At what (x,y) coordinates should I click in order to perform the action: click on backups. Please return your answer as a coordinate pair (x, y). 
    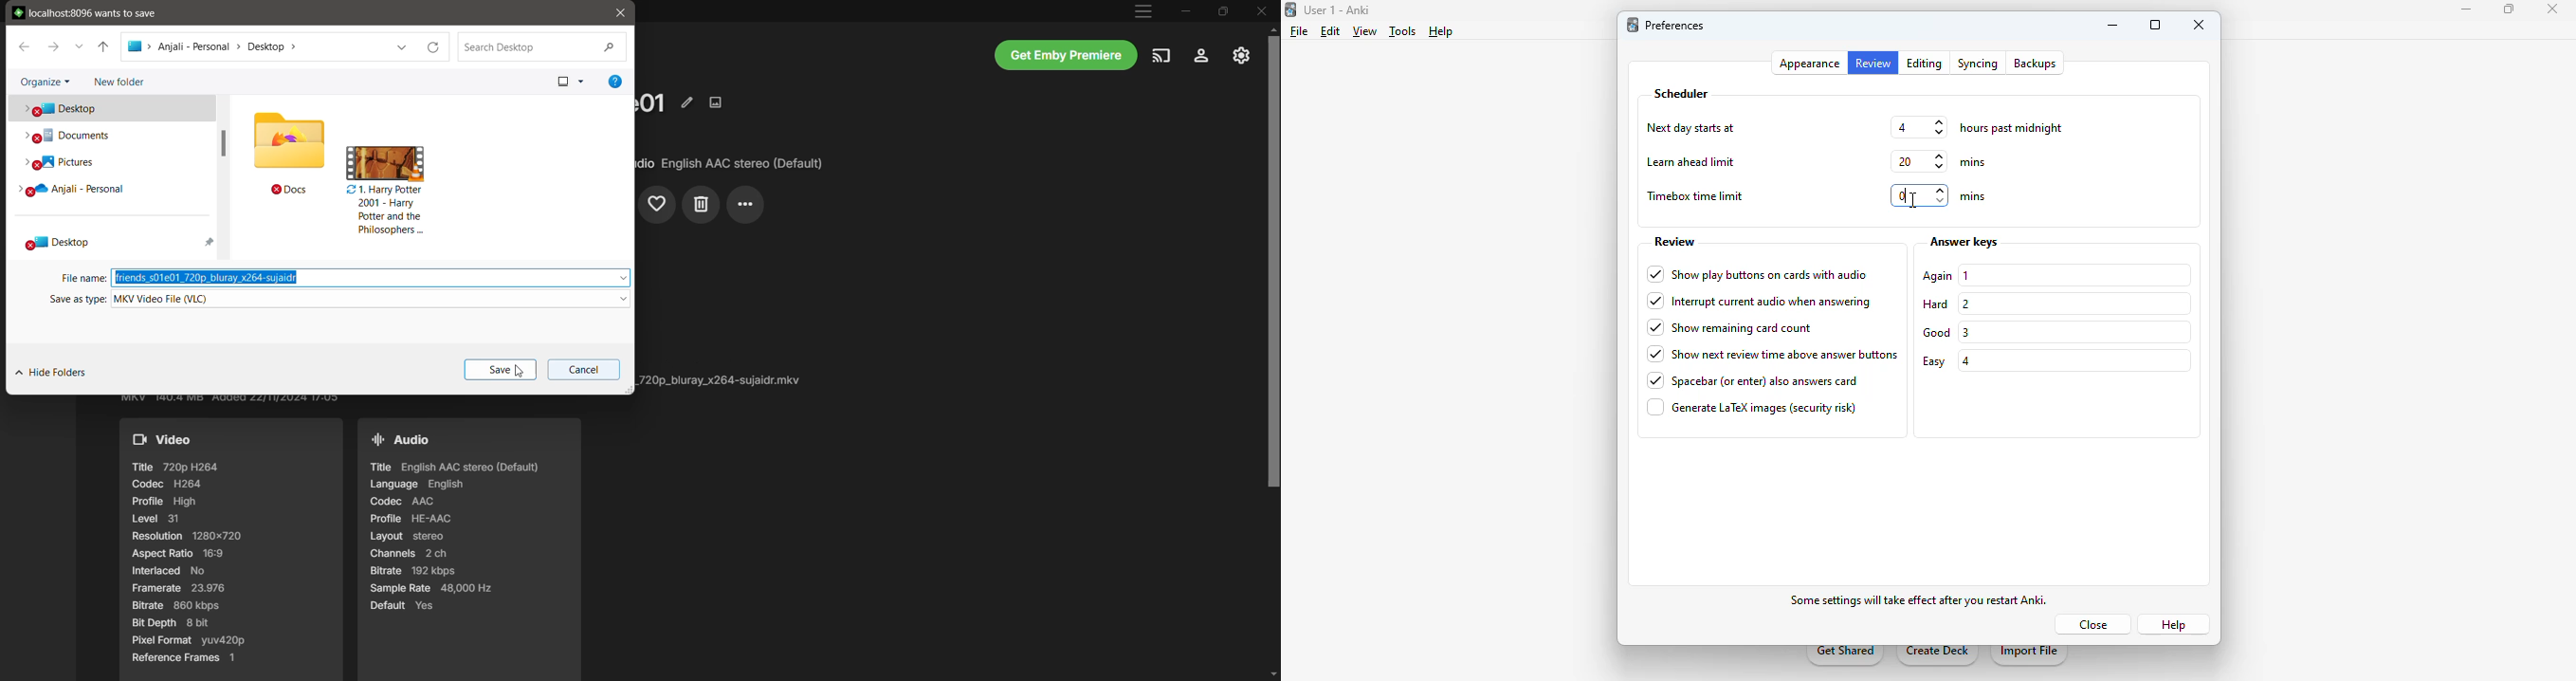
    Looking at the image, I should click on (2036, 64).